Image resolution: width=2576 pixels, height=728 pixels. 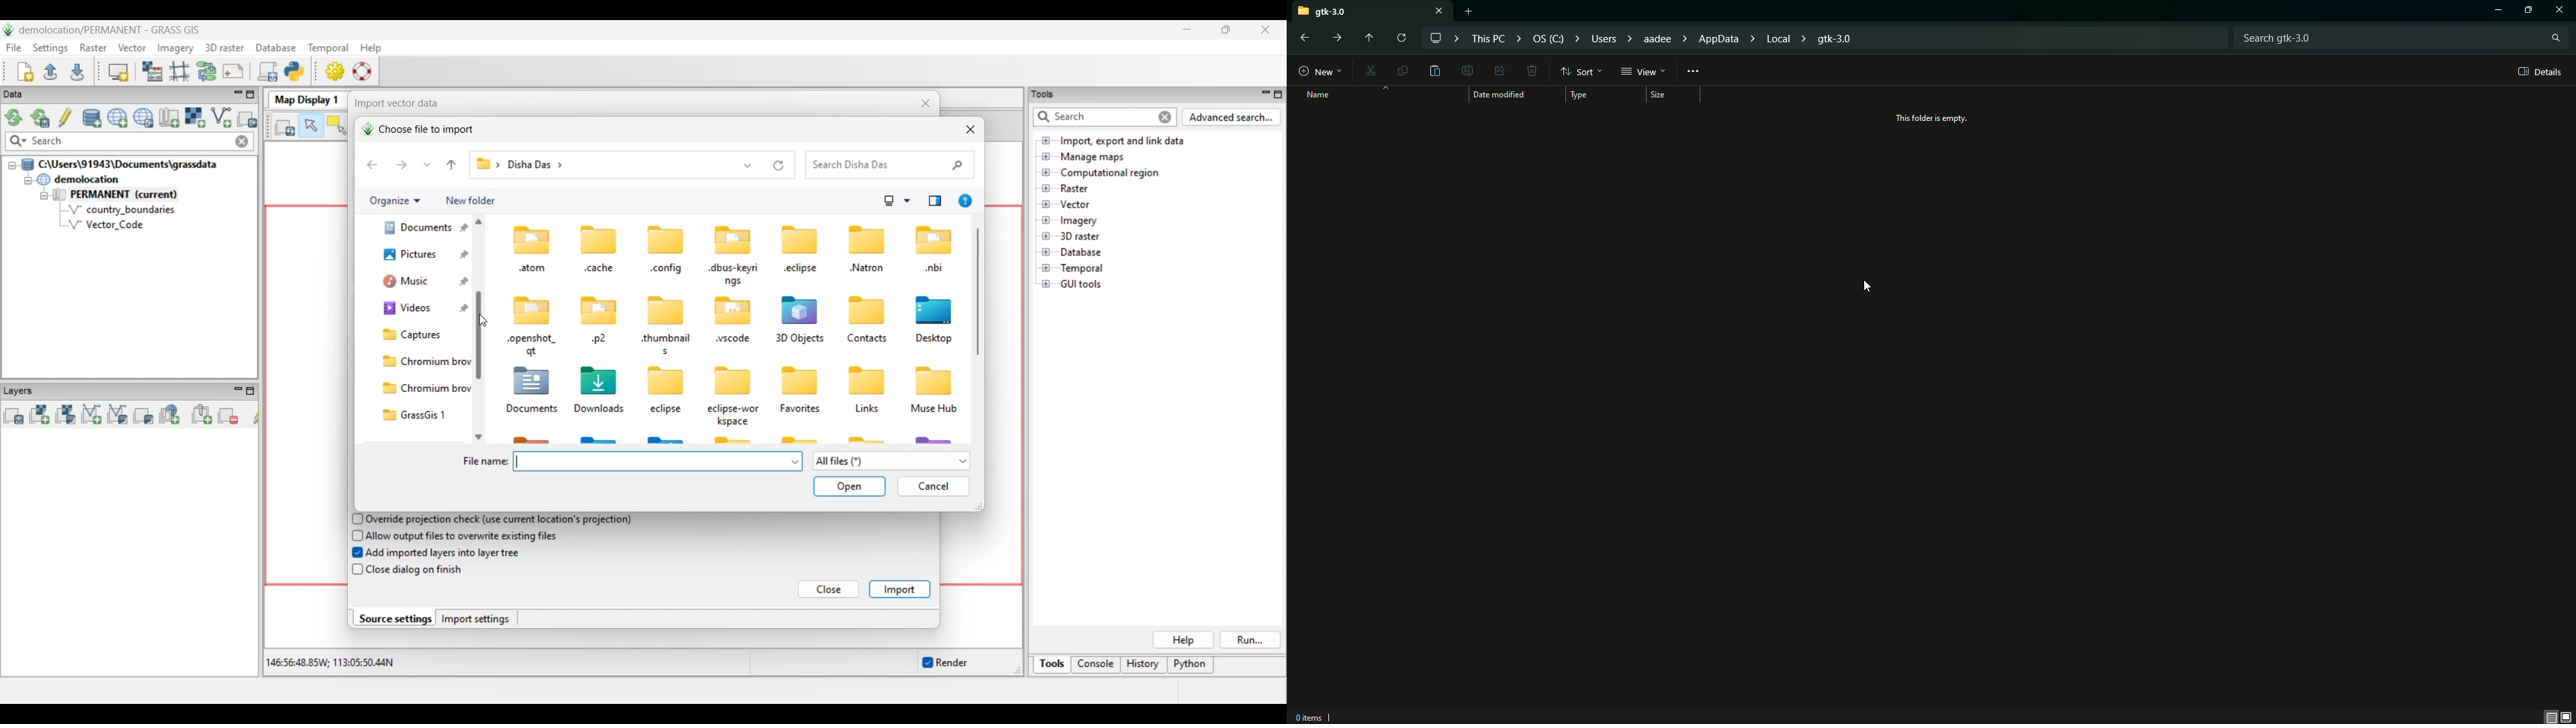 What do you see at coordinates (1468, 11) in the screenshot?
I see `New tab` at bounding box center [1468, 11].